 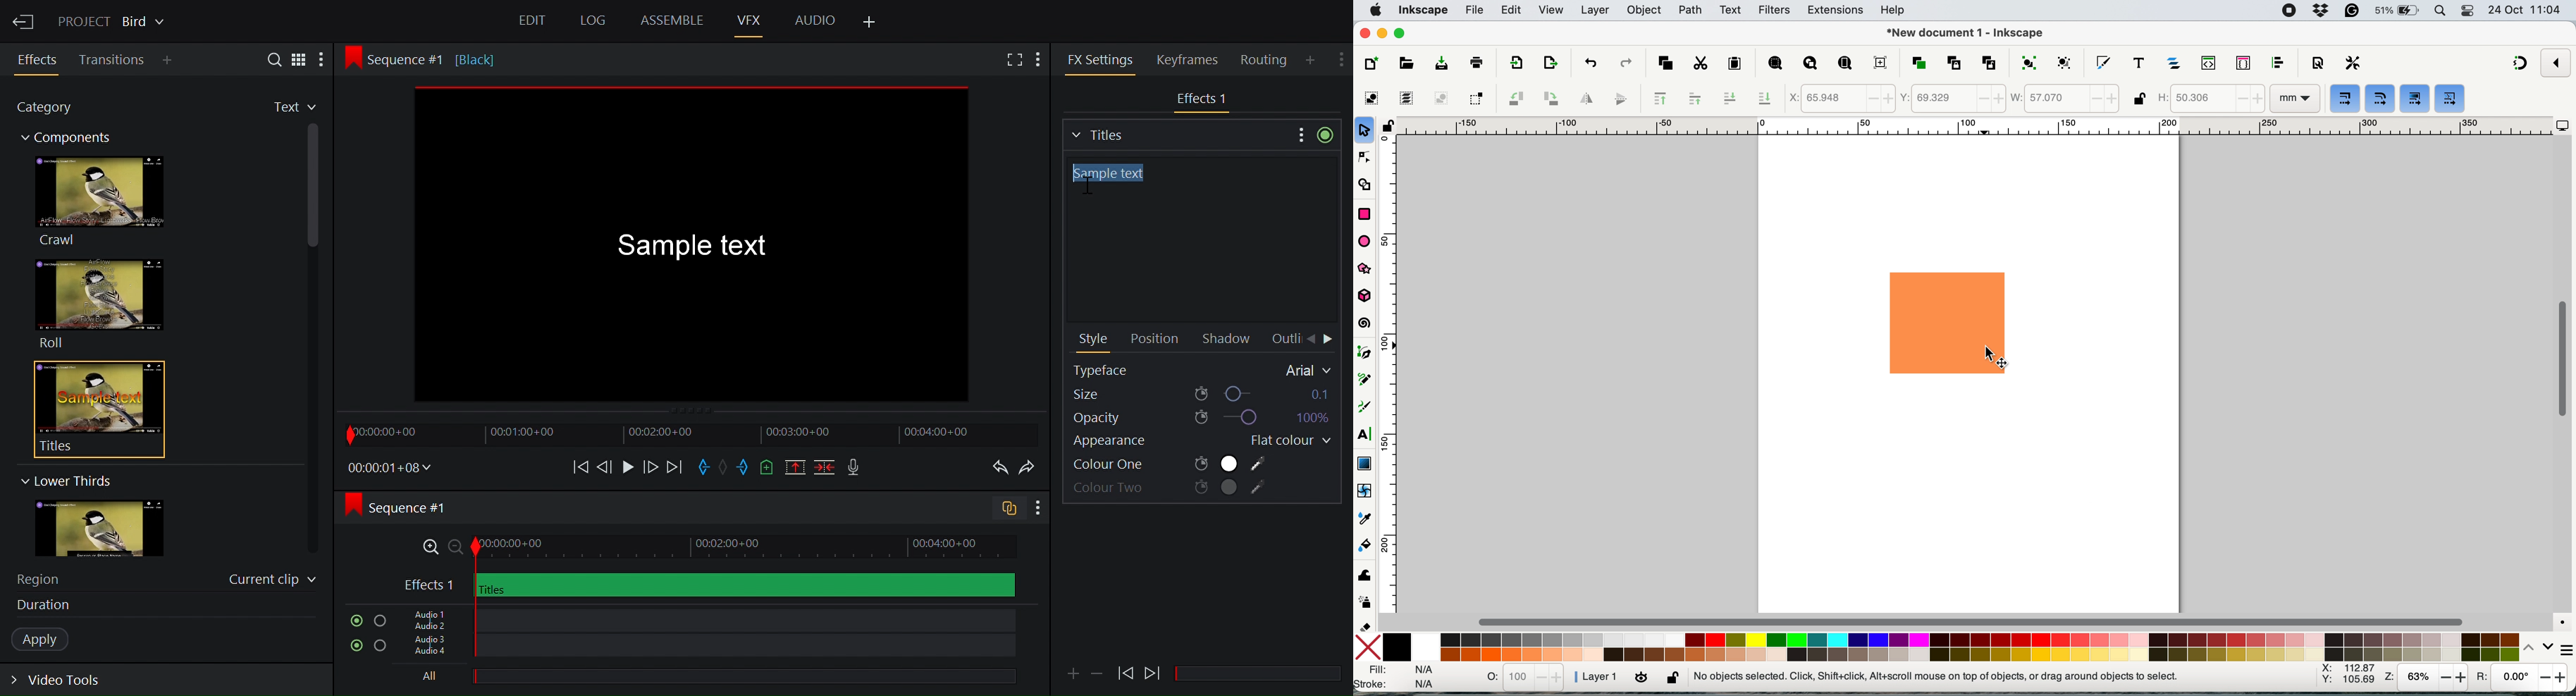 I want to click on Assemble, so click(x=672, y=20).